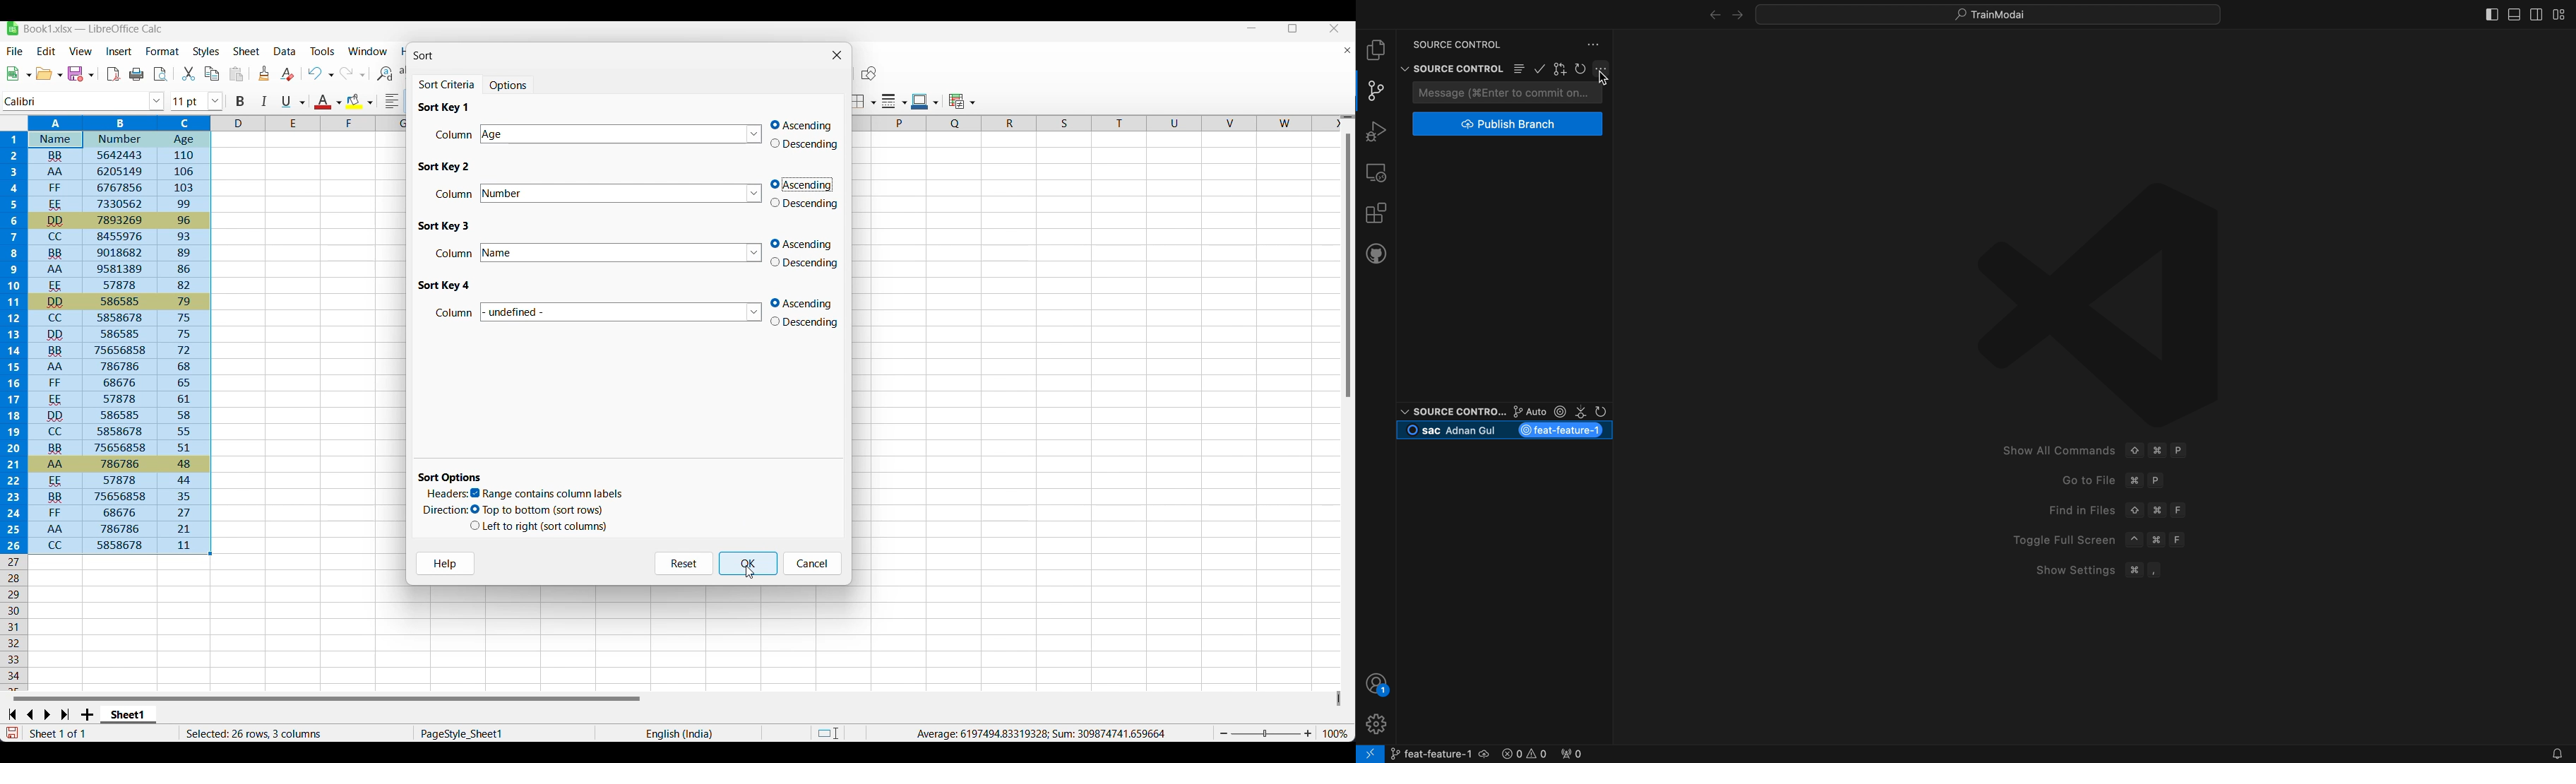 The width and height of the screenshot is (2576, 784). I want to click on Zoom out, so click(1224, 733).